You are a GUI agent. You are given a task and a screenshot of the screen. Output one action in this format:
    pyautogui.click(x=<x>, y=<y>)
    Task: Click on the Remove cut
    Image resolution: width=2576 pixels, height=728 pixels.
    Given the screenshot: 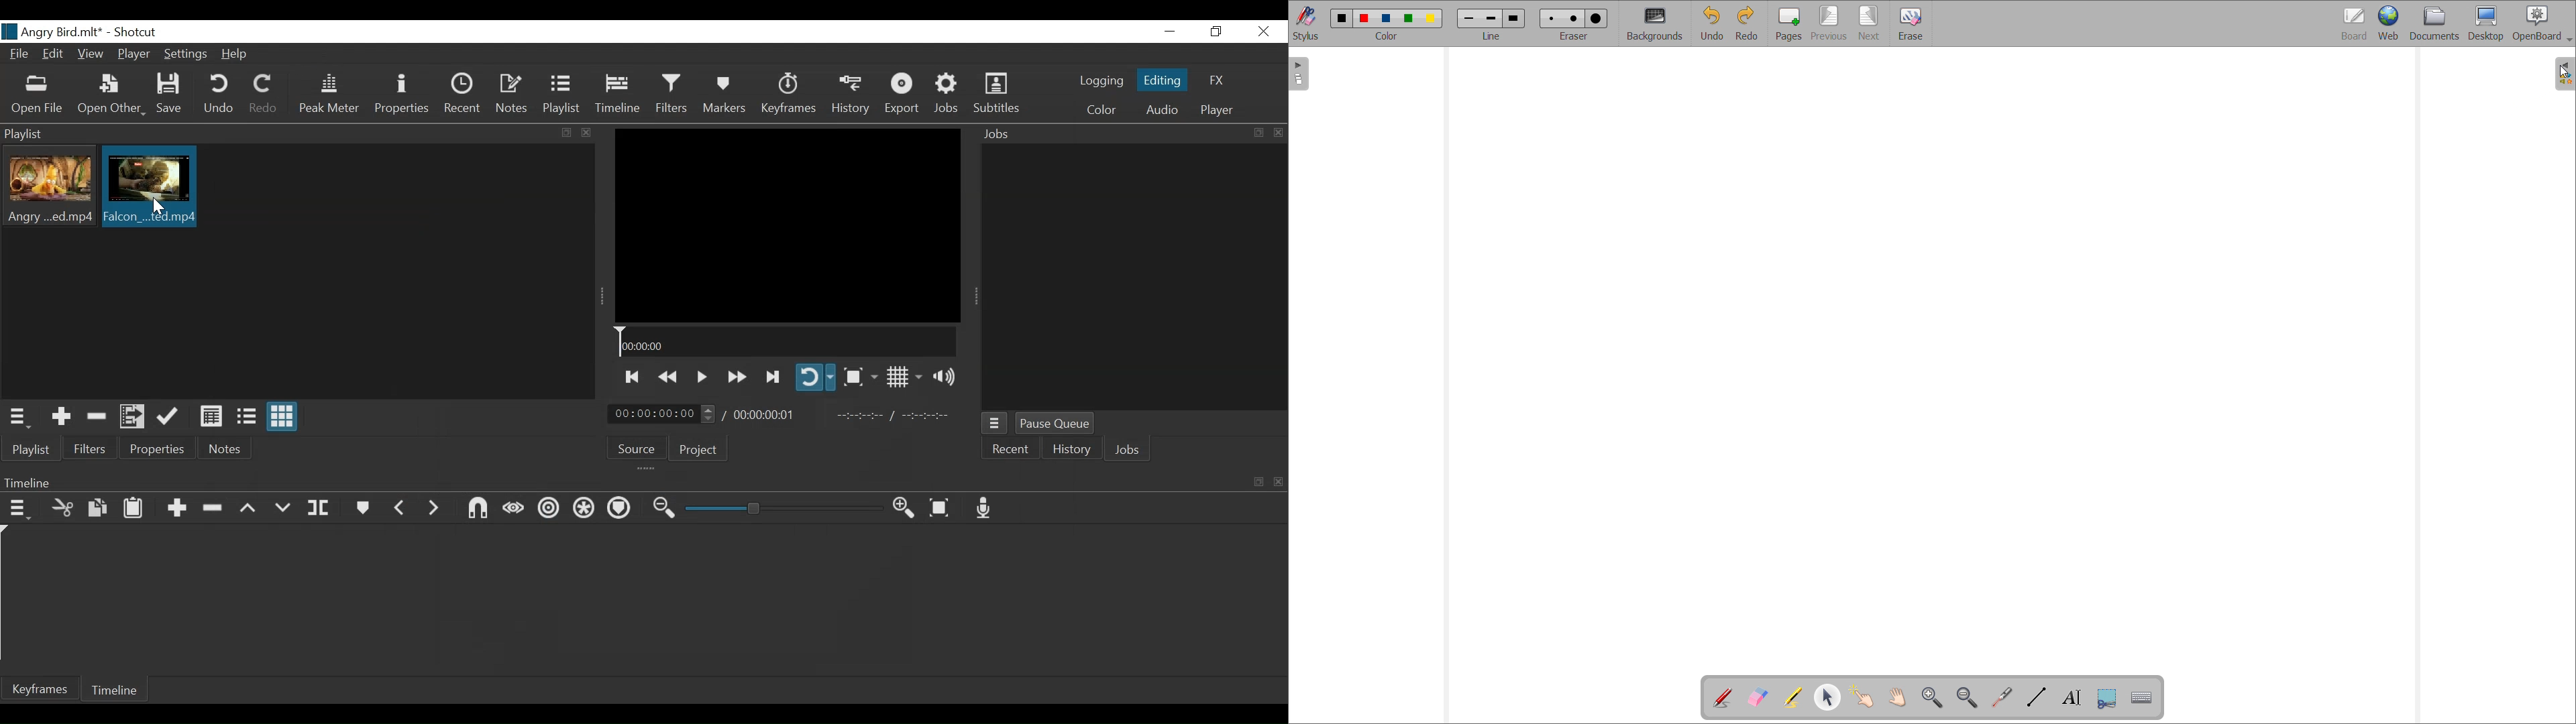 What is the action you would take?
    pyautogui.click(x=214, y=509)
    